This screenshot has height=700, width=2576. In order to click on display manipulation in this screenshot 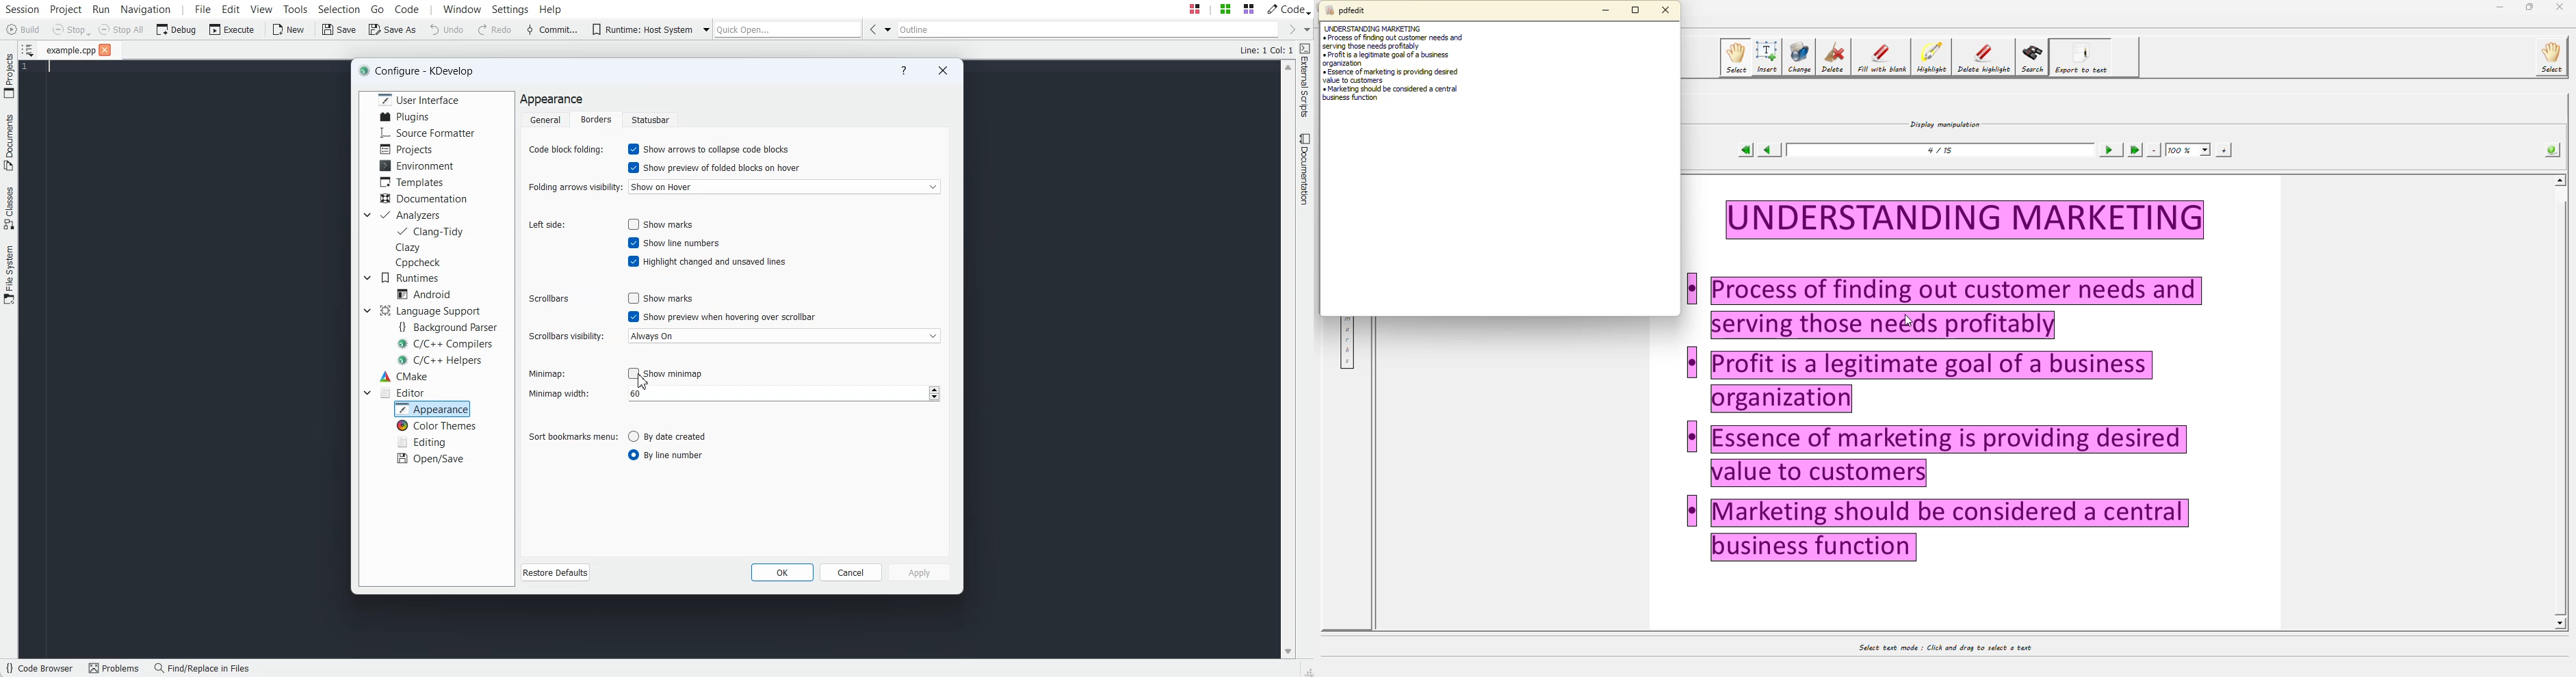, I will do `click(1943, 122)`.